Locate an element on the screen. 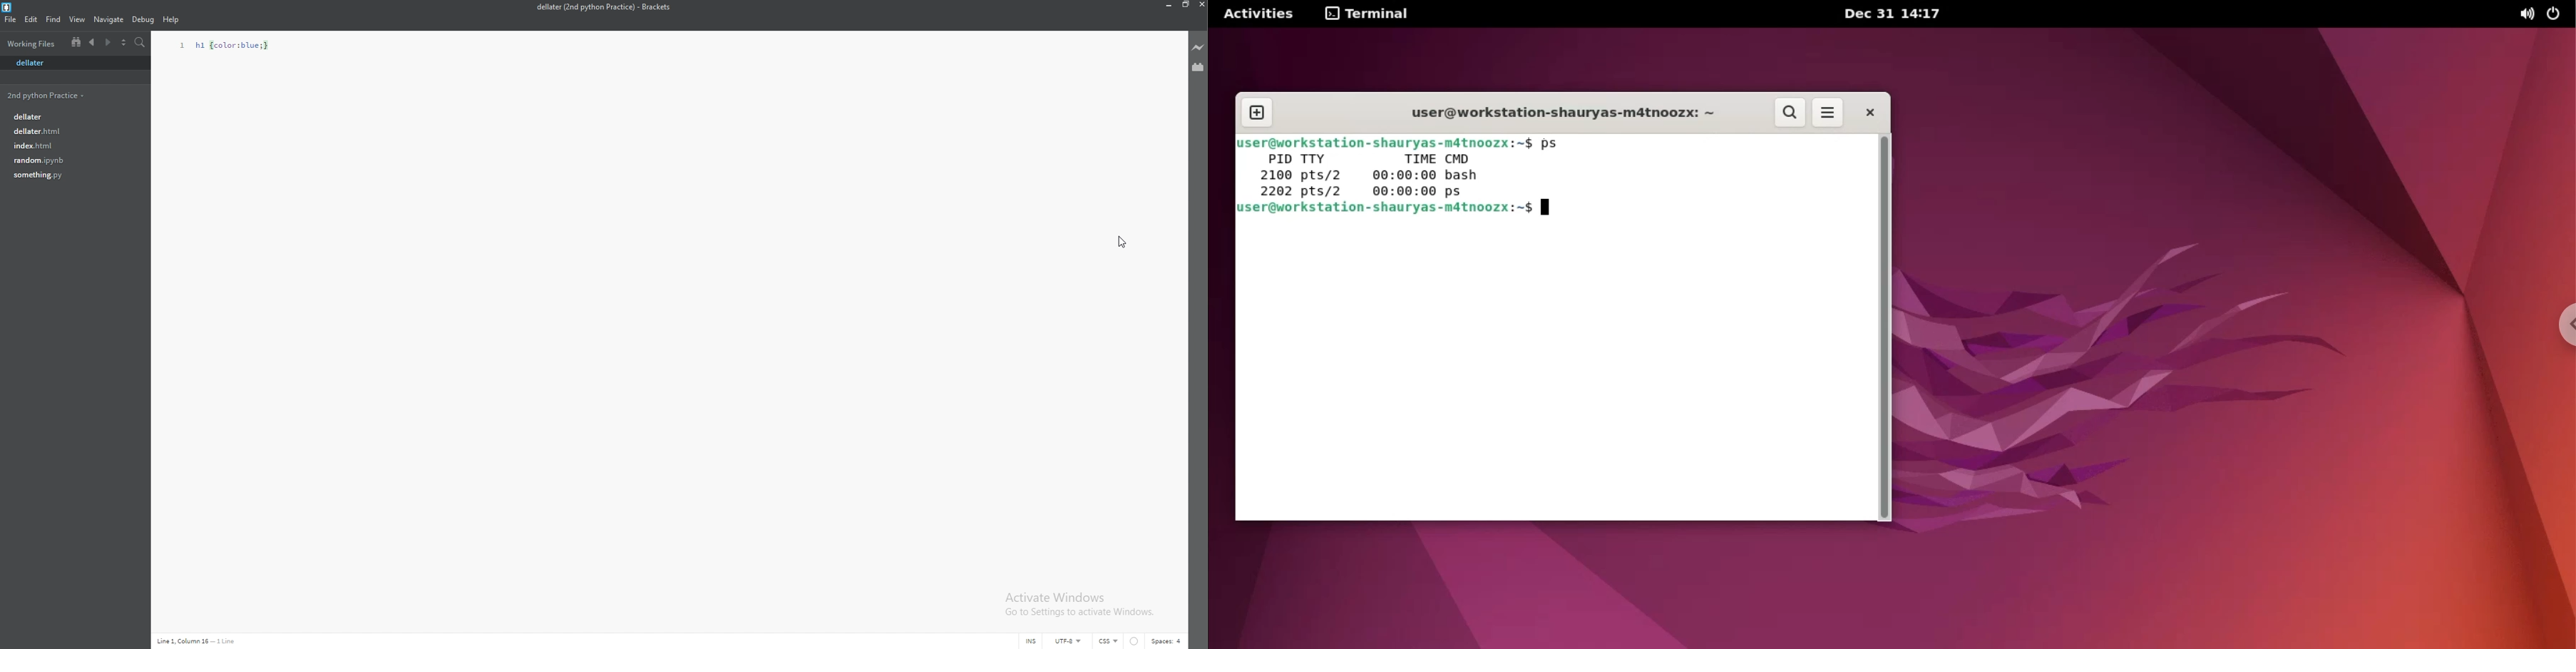  cursor is located at coordinates (1127, 243).